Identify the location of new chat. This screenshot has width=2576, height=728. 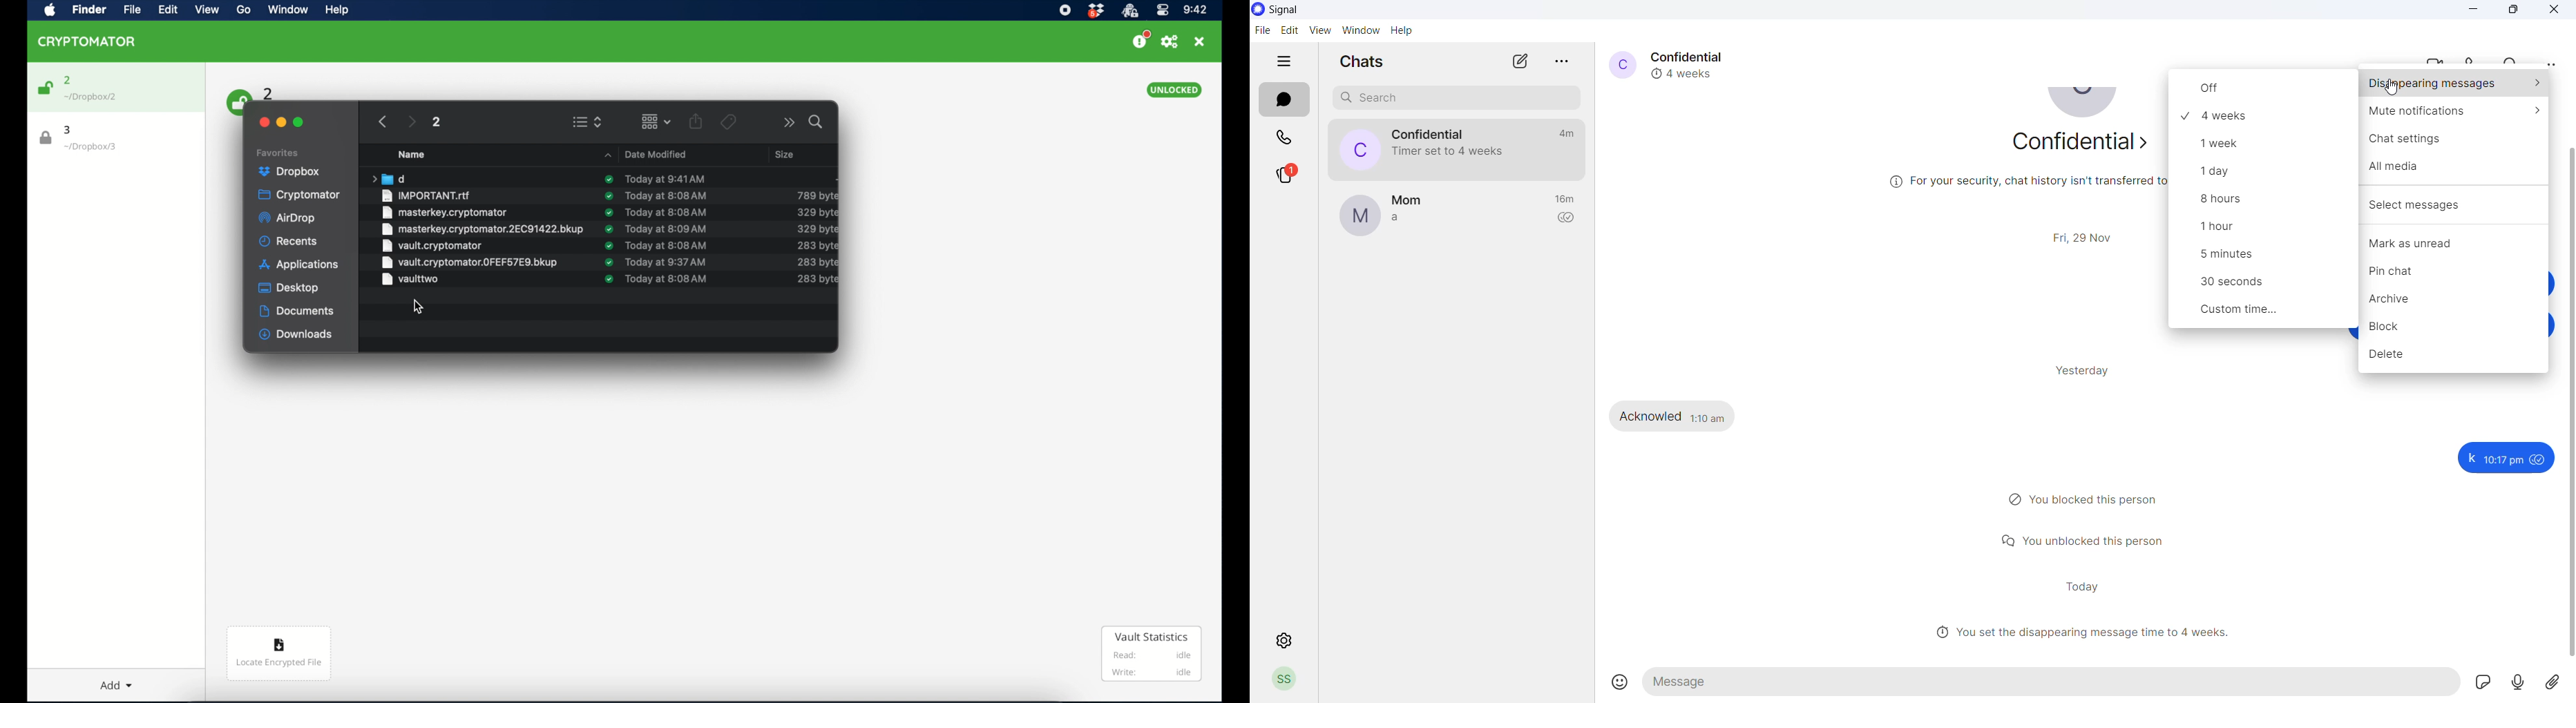
(1520, 61).